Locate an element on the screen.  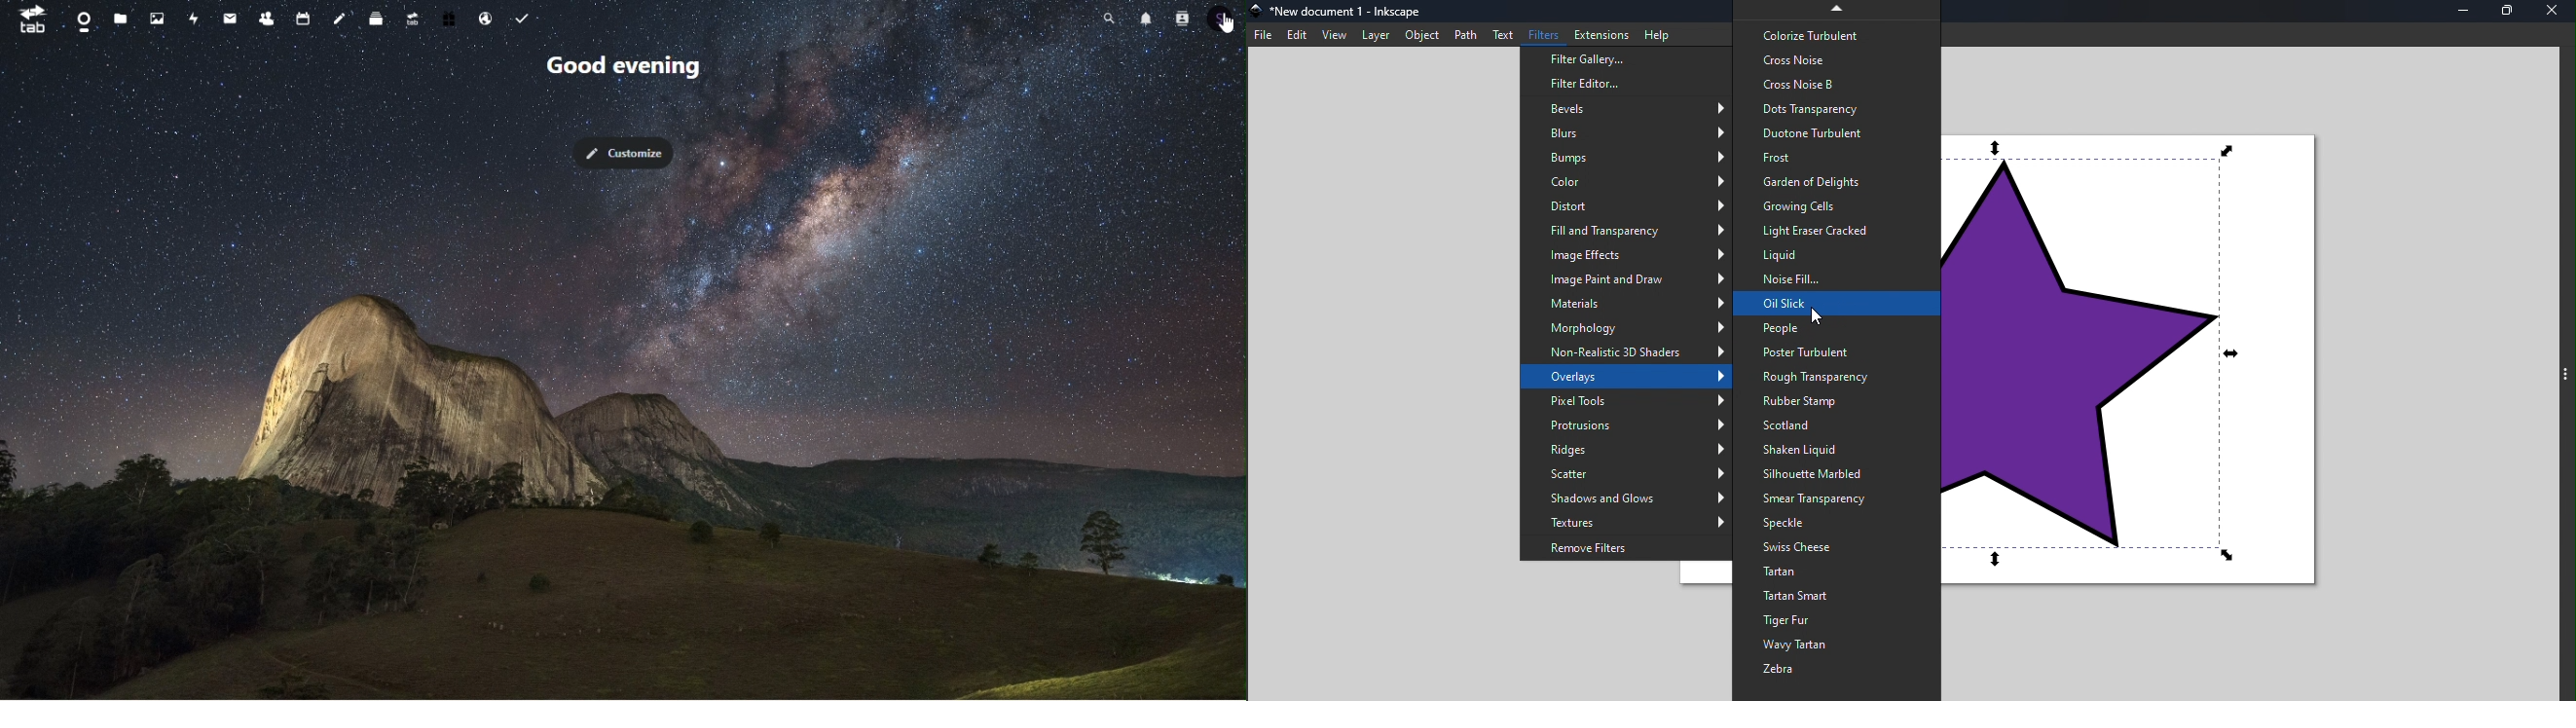
deck is located at coordinates (378, 18).